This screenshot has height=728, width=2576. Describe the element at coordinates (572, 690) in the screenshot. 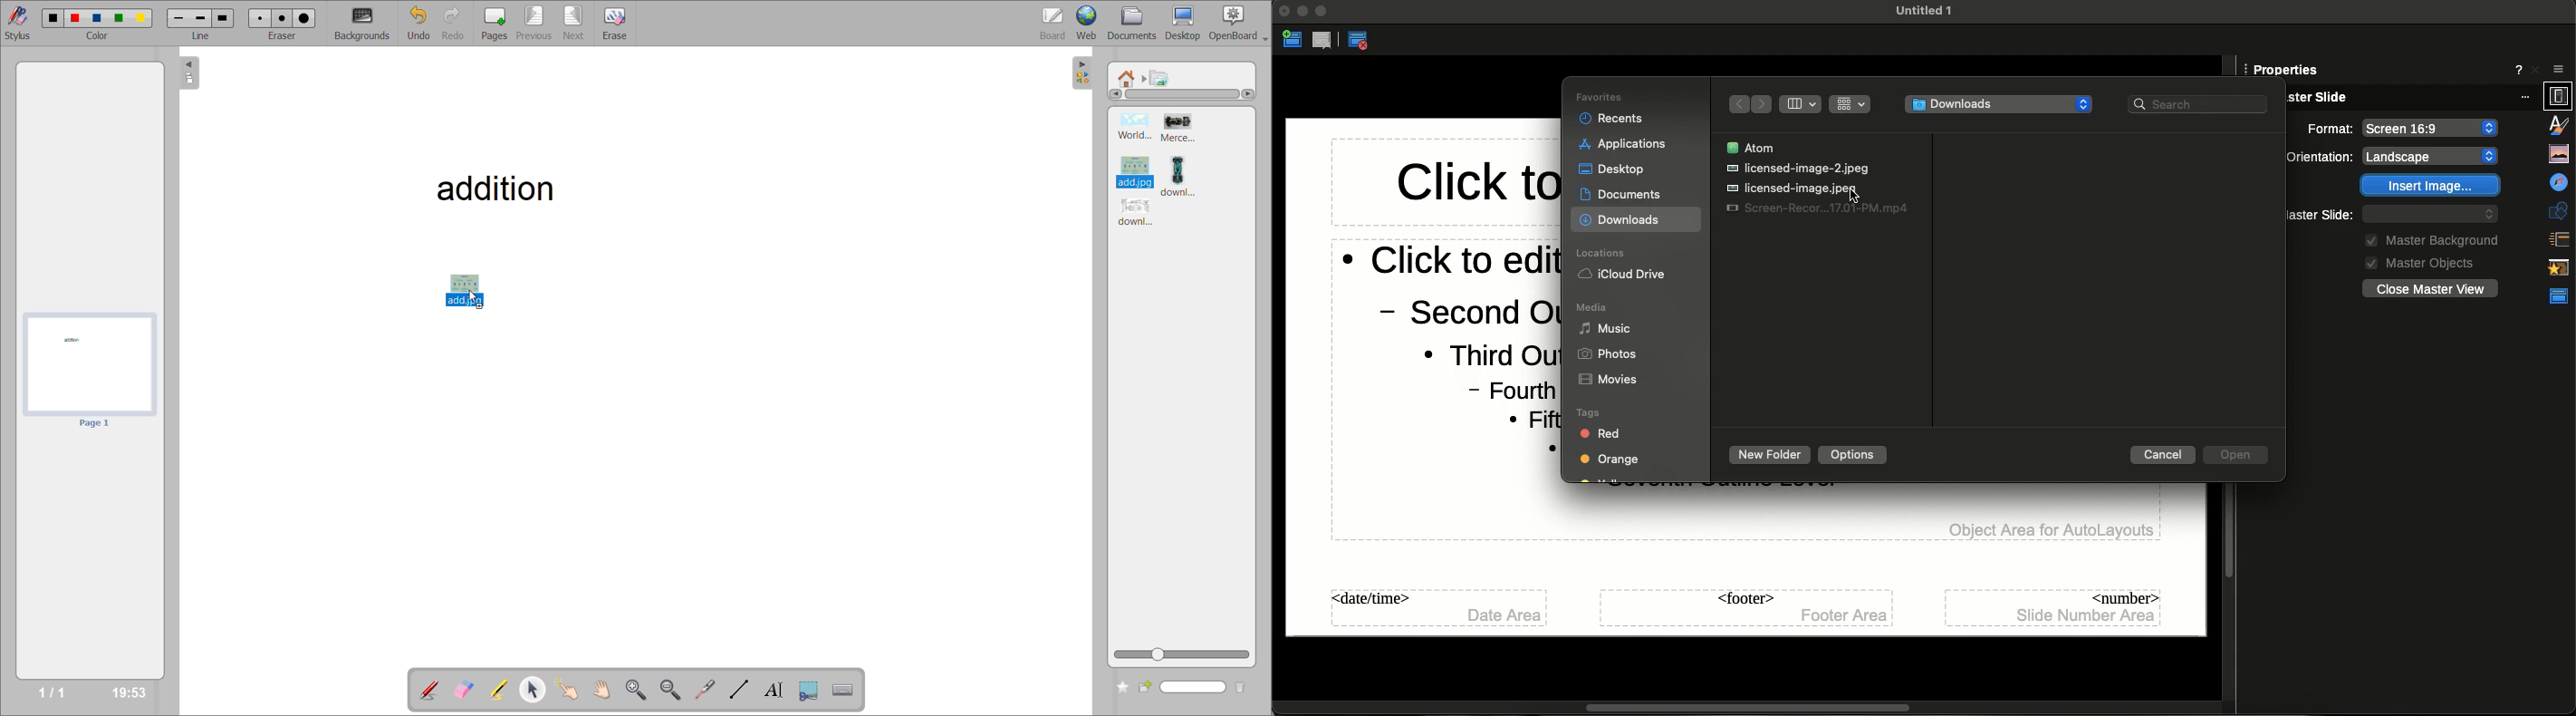

I see `interact with items` at that location.